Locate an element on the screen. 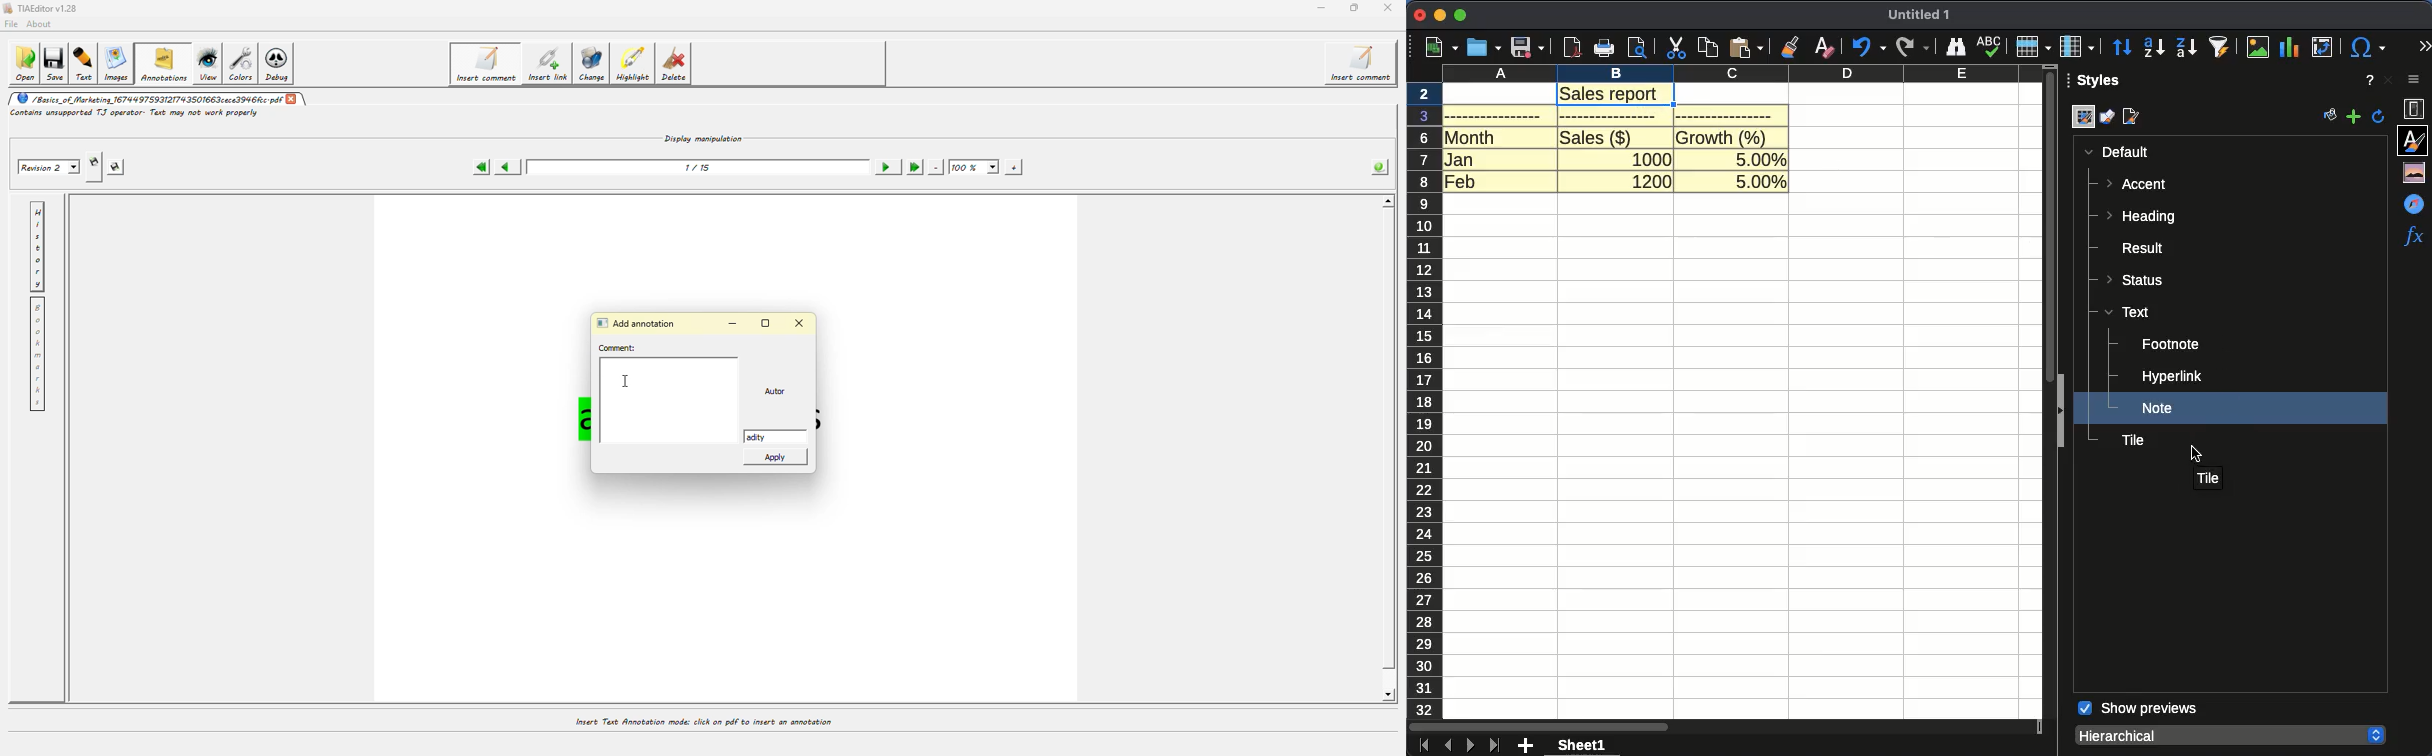 Image resolution: width=2436 pixels, height=756 pixels. add is located at coordinates (1527, 746).